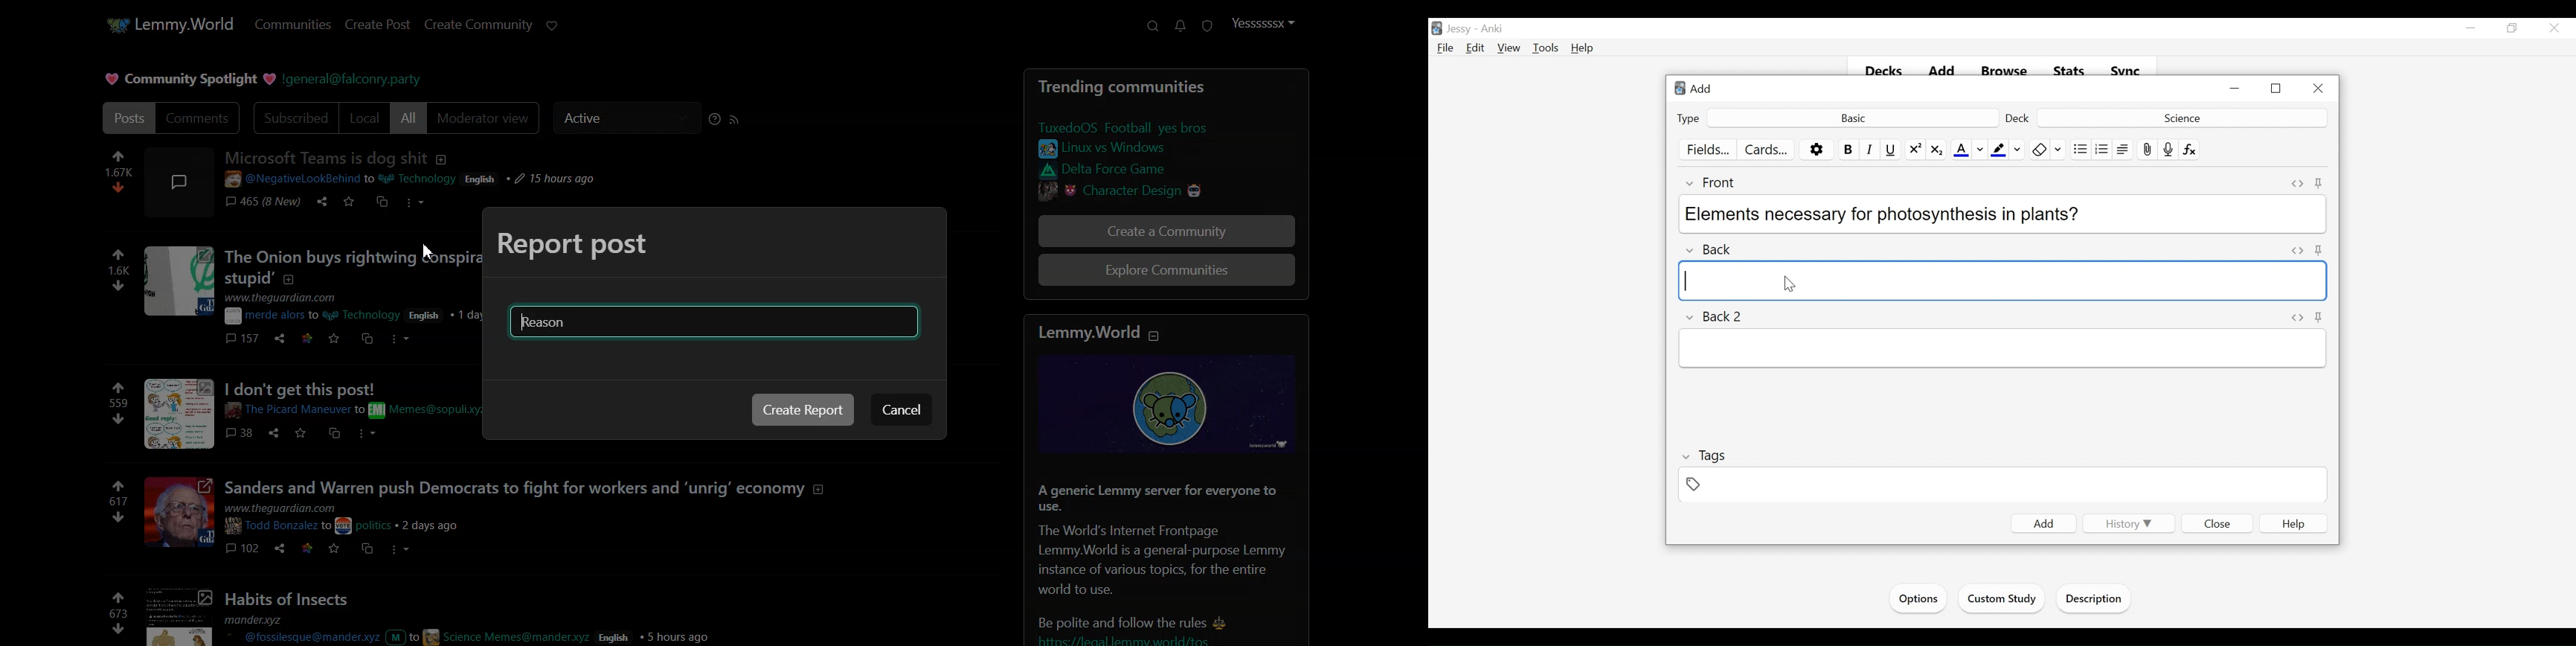 The height and width of the screenshot is (672, 2576). I want to click on Change Color, so click(2018, 150).